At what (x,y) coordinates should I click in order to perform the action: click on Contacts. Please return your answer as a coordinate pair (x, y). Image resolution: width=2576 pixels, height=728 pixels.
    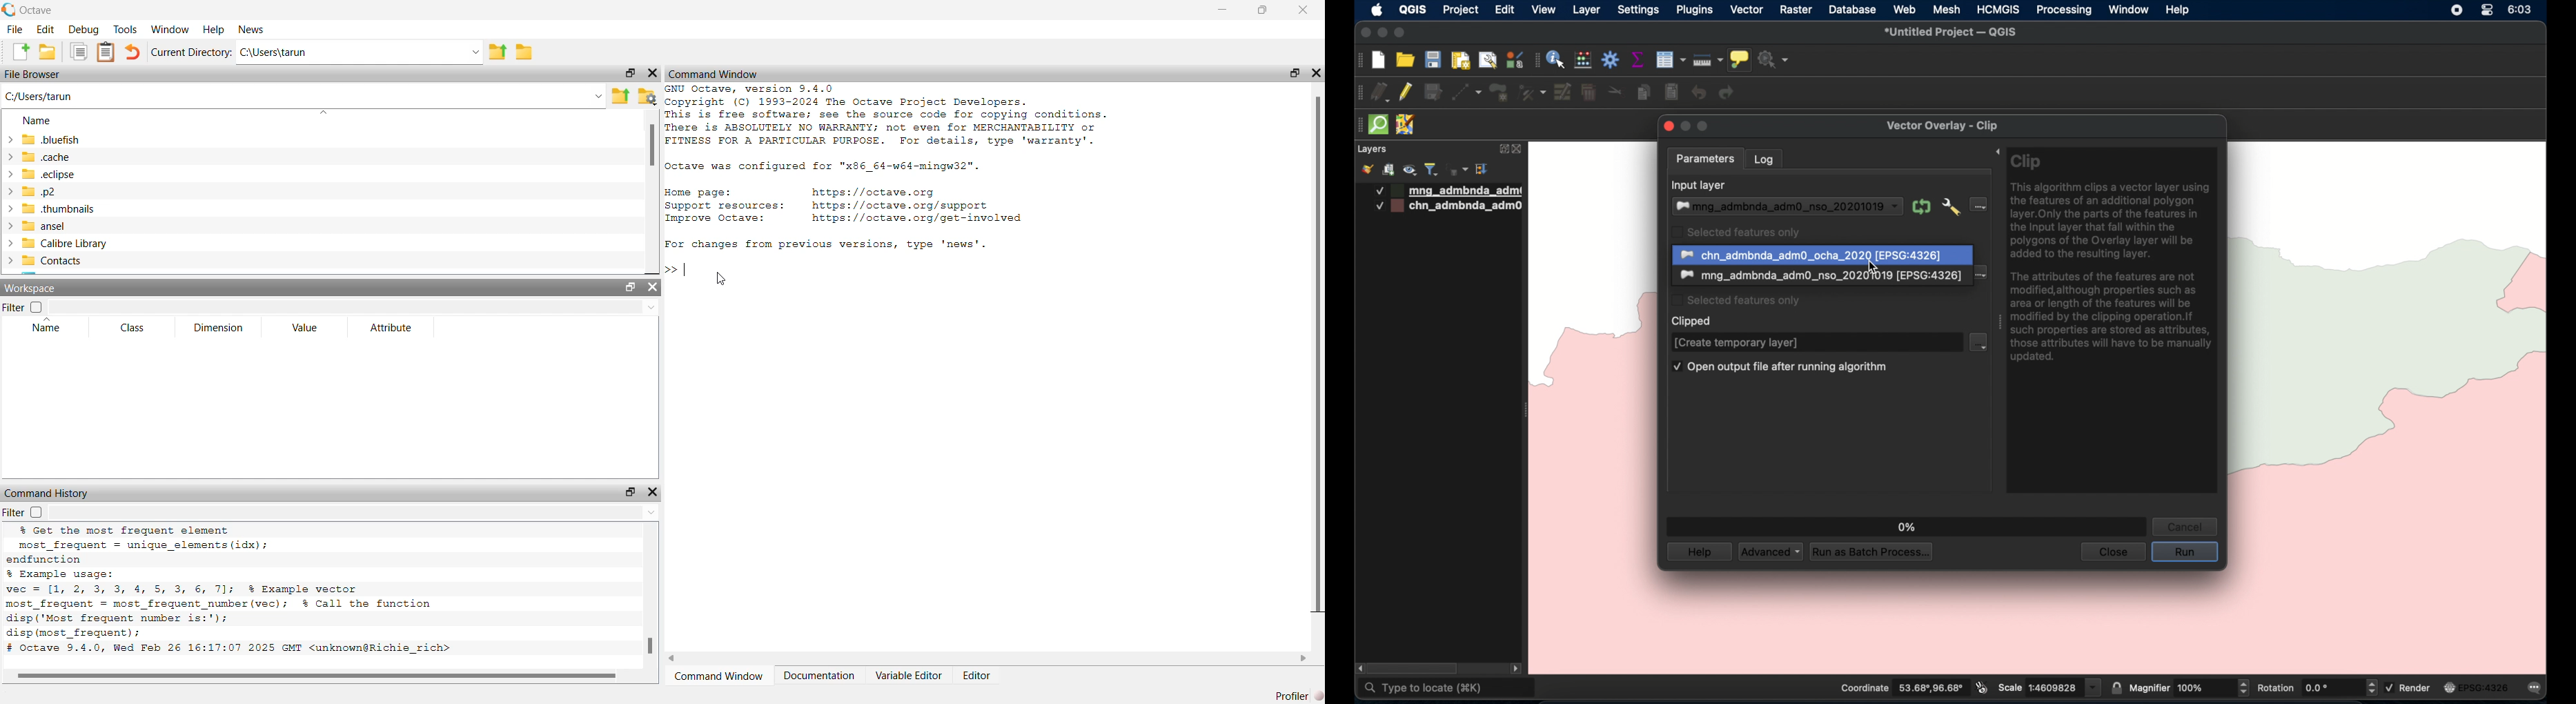
    Looking at the image, I should click on (55, 262).